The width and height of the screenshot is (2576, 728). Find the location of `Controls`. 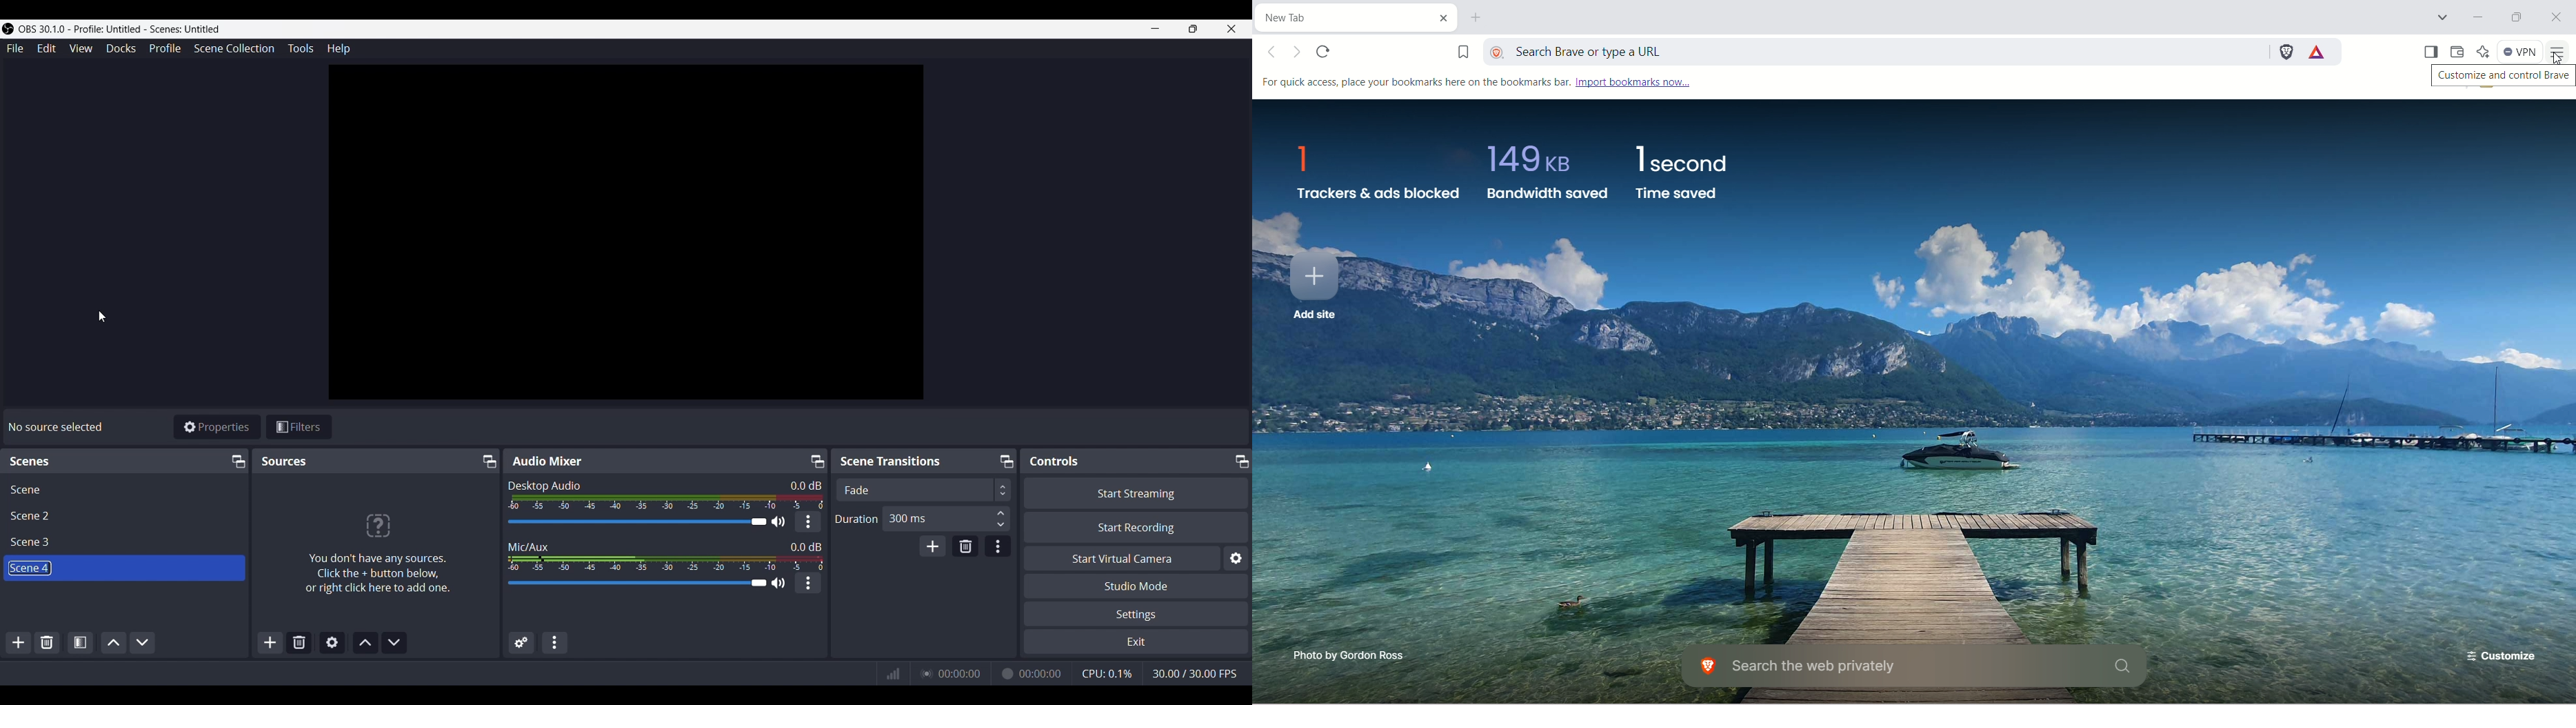

Controls is located at coordinates (1058, 461).